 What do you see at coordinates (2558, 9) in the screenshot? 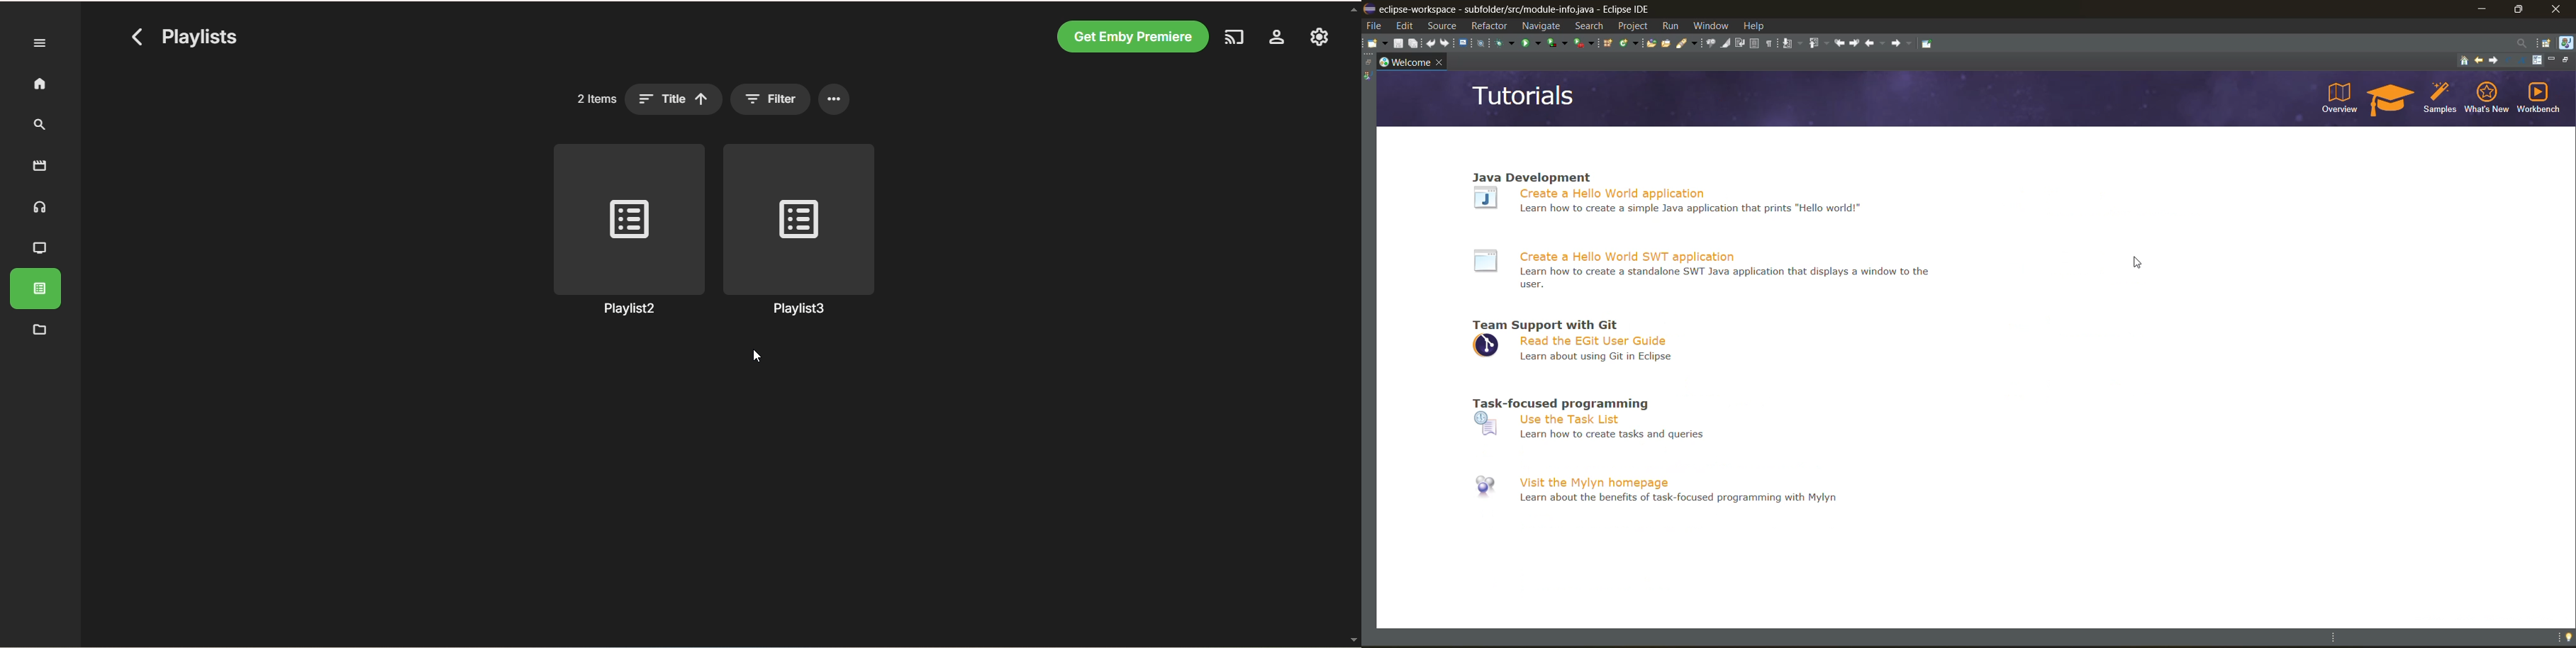
I see `close` at bounding box center [2558, 9].